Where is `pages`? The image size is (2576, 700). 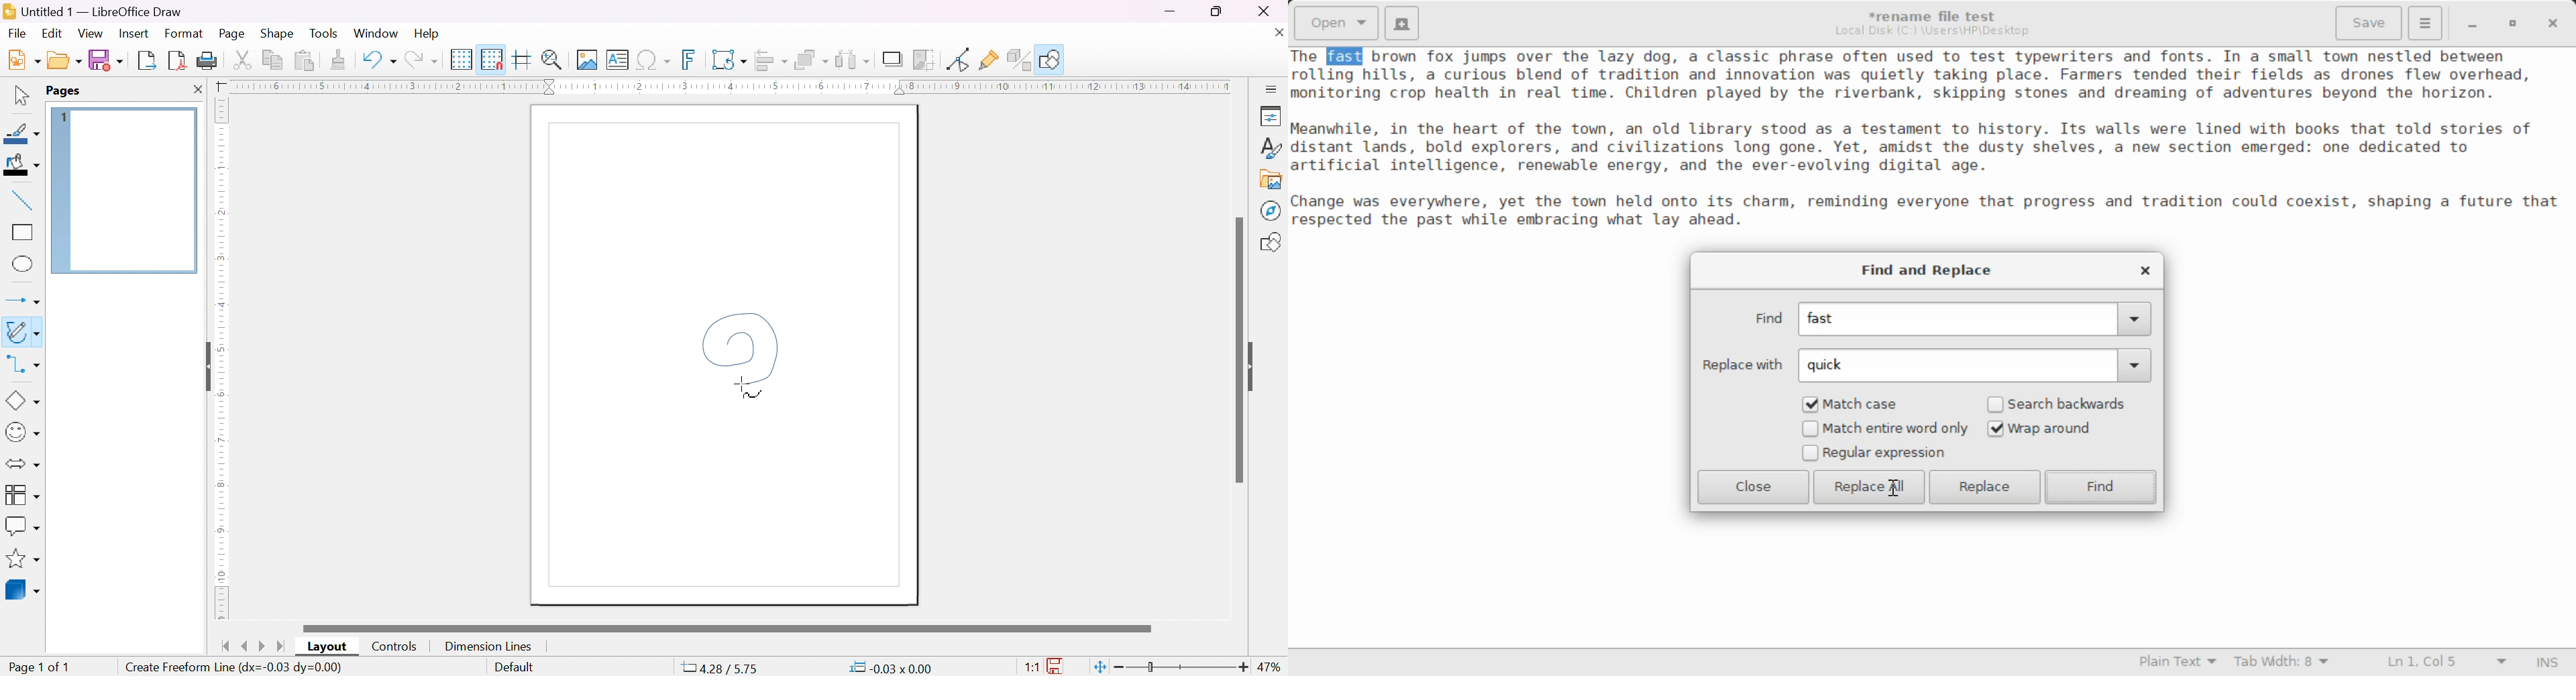 pages is located at coordinates (64, 91).